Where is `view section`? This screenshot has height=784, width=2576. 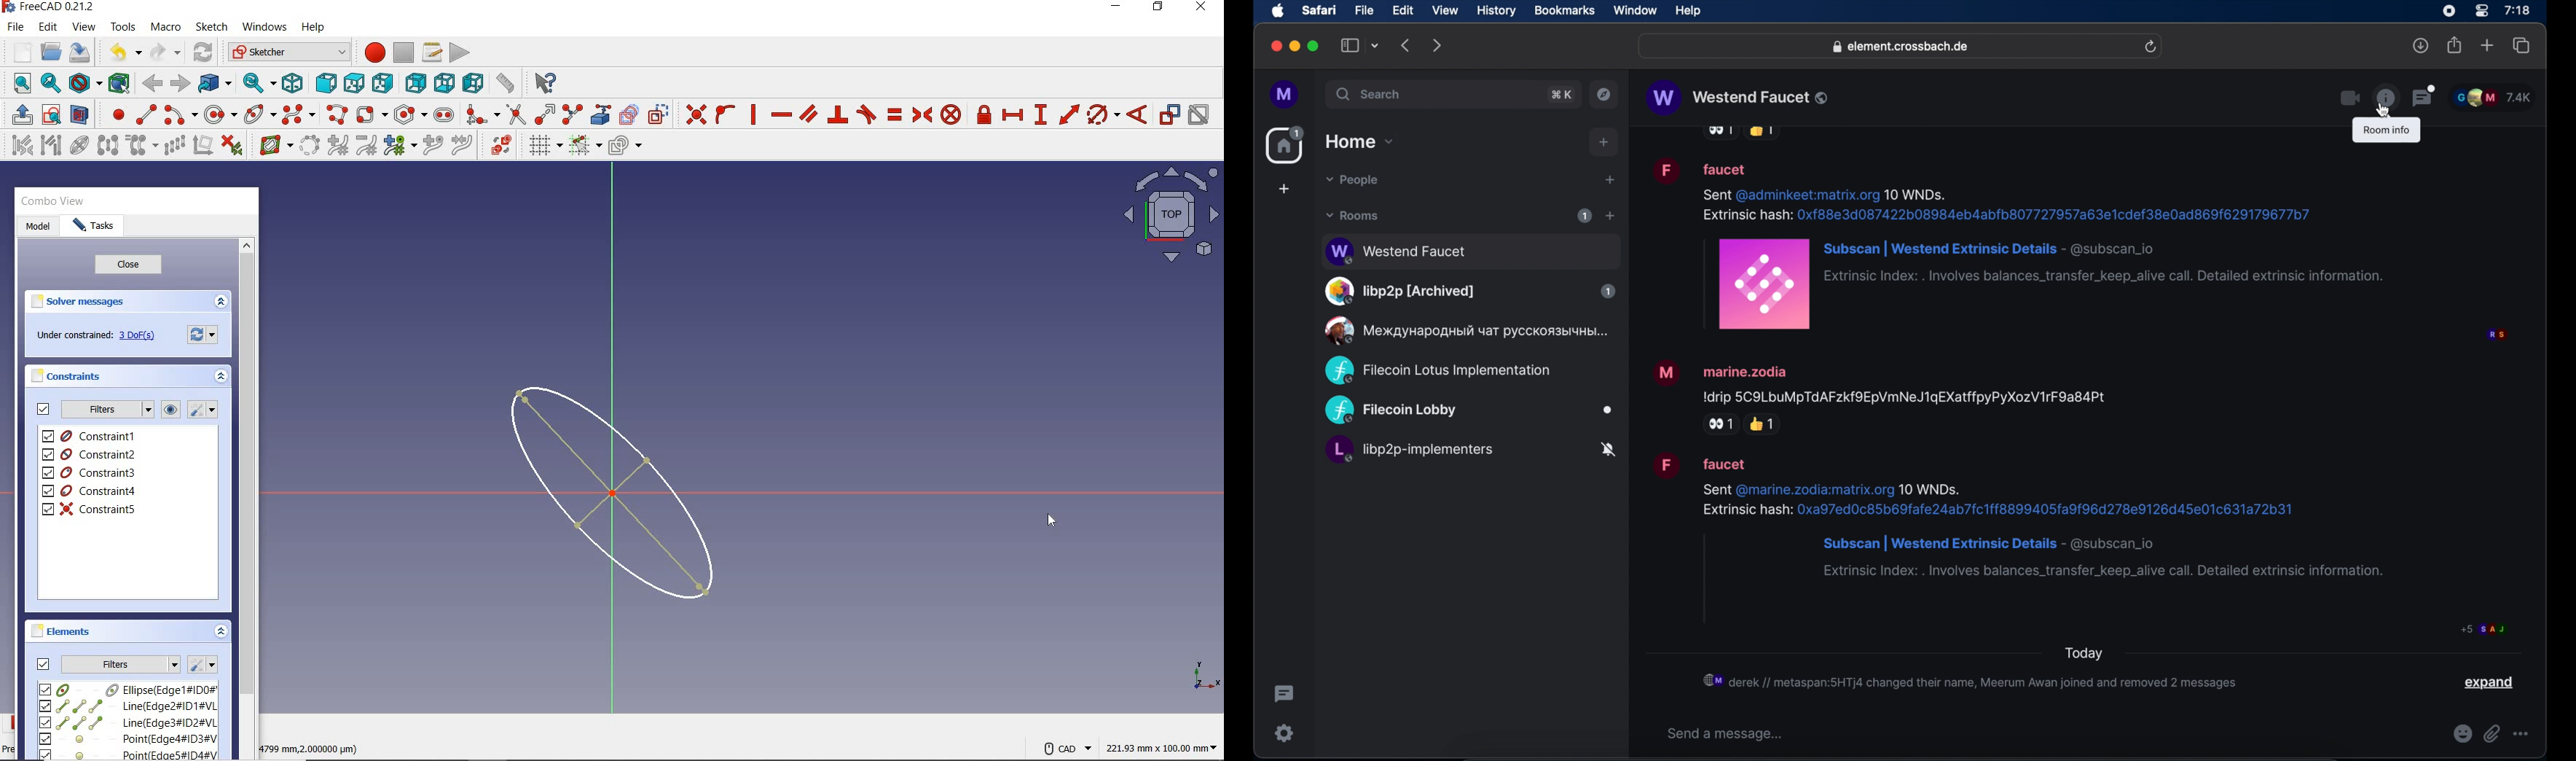 view section is located at coordinates (82, 114).